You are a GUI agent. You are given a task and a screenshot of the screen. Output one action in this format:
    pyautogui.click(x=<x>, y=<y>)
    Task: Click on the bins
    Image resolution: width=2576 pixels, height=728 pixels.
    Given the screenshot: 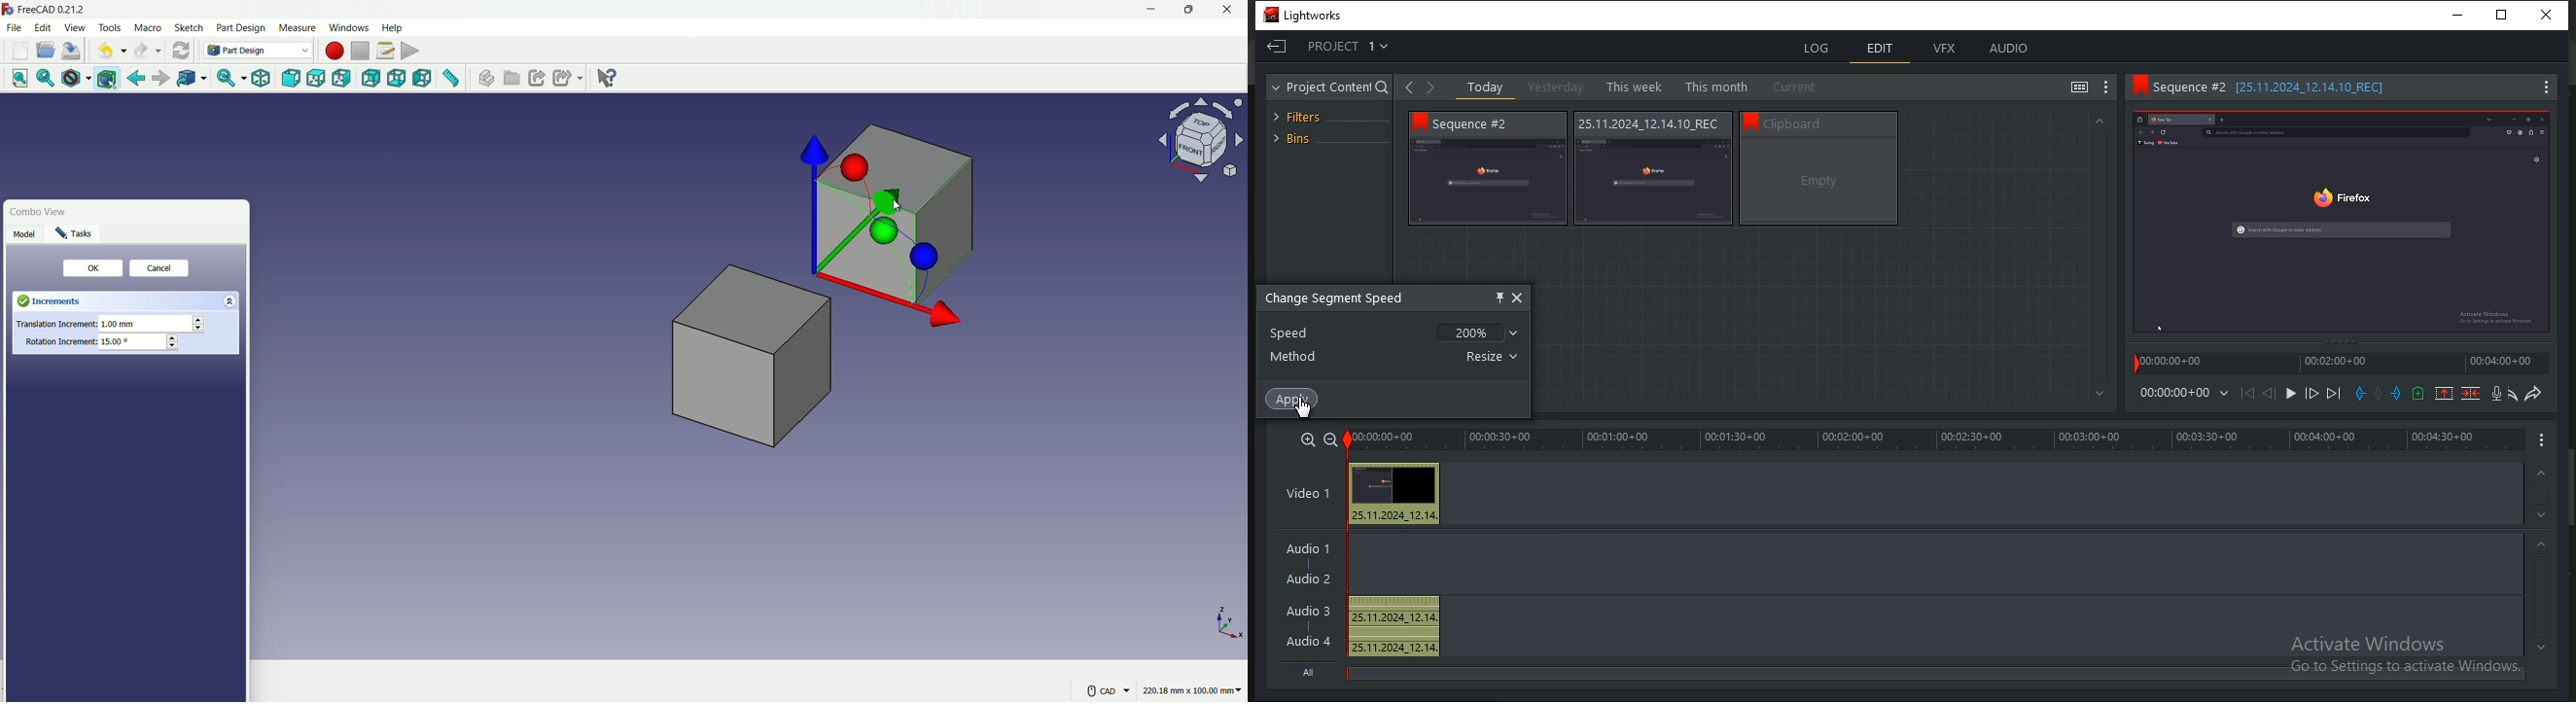 What is the action you would take?
    pyautogui.click(x=1325, y=137)
    